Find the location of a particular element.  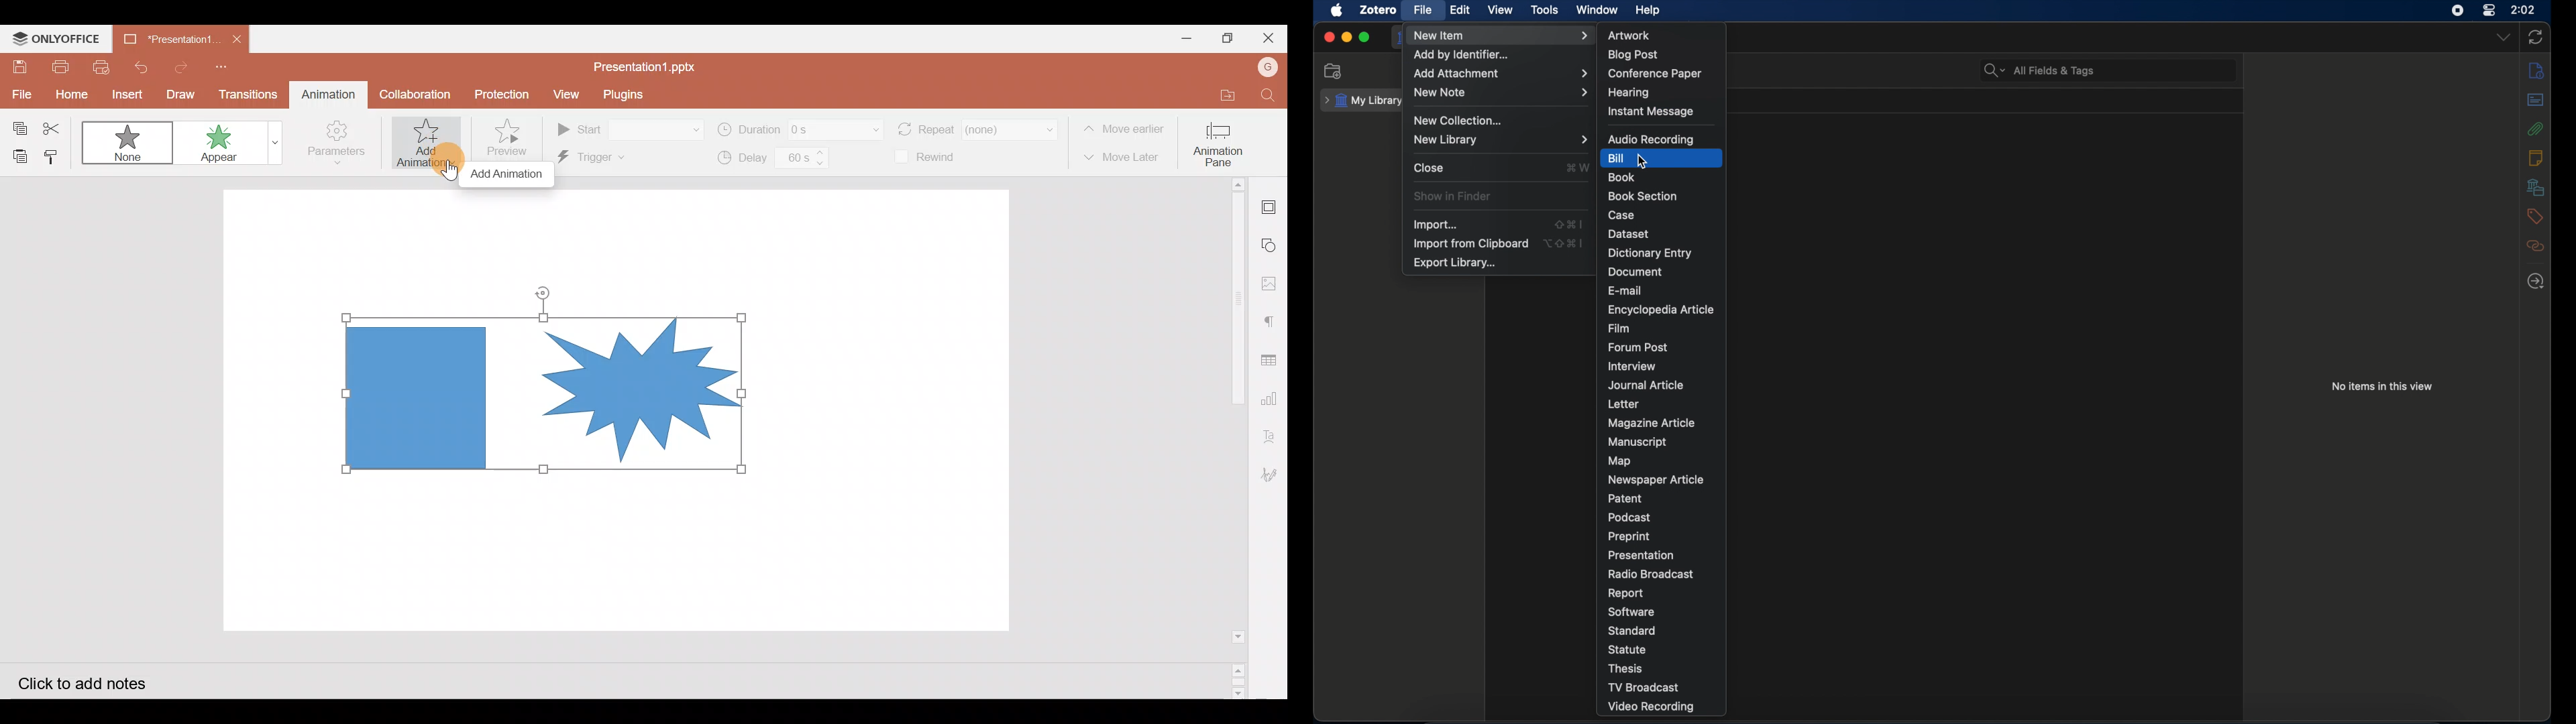

help is located at coordinates (1648, 11).